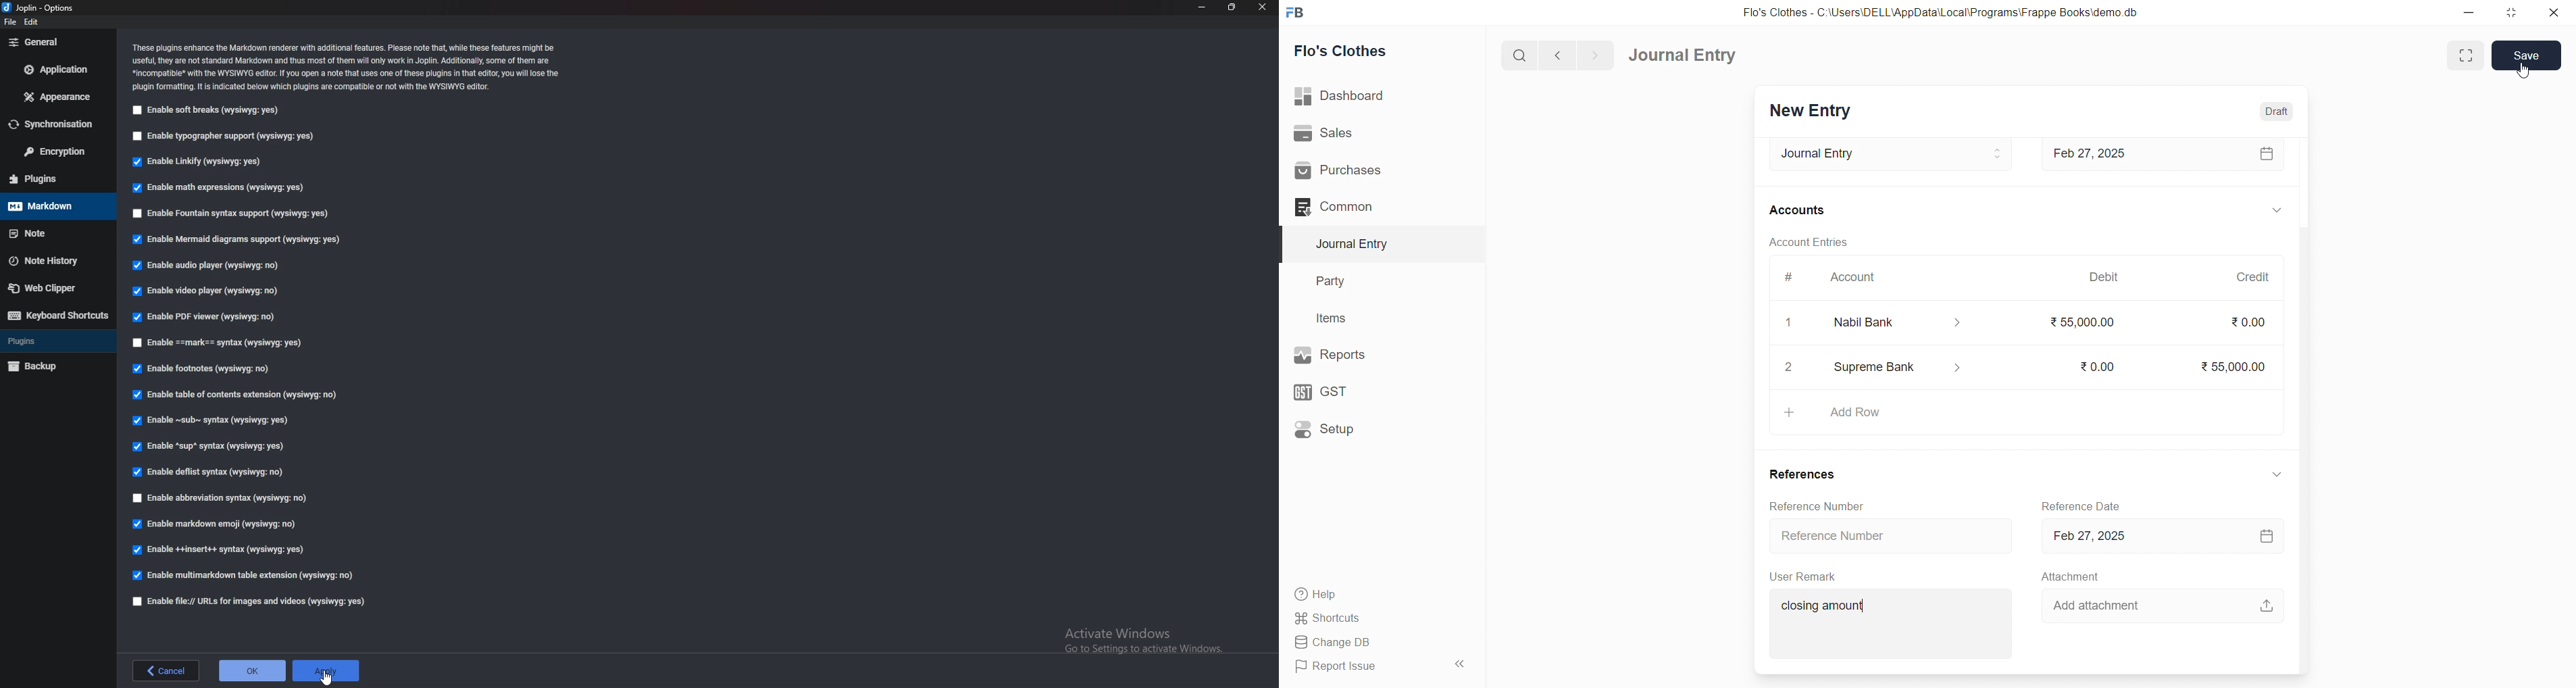 This screenshot has height=700, width=2576. Describe the element at coordinates (53, 153) in the screenshot. I see `encryption` at that location.